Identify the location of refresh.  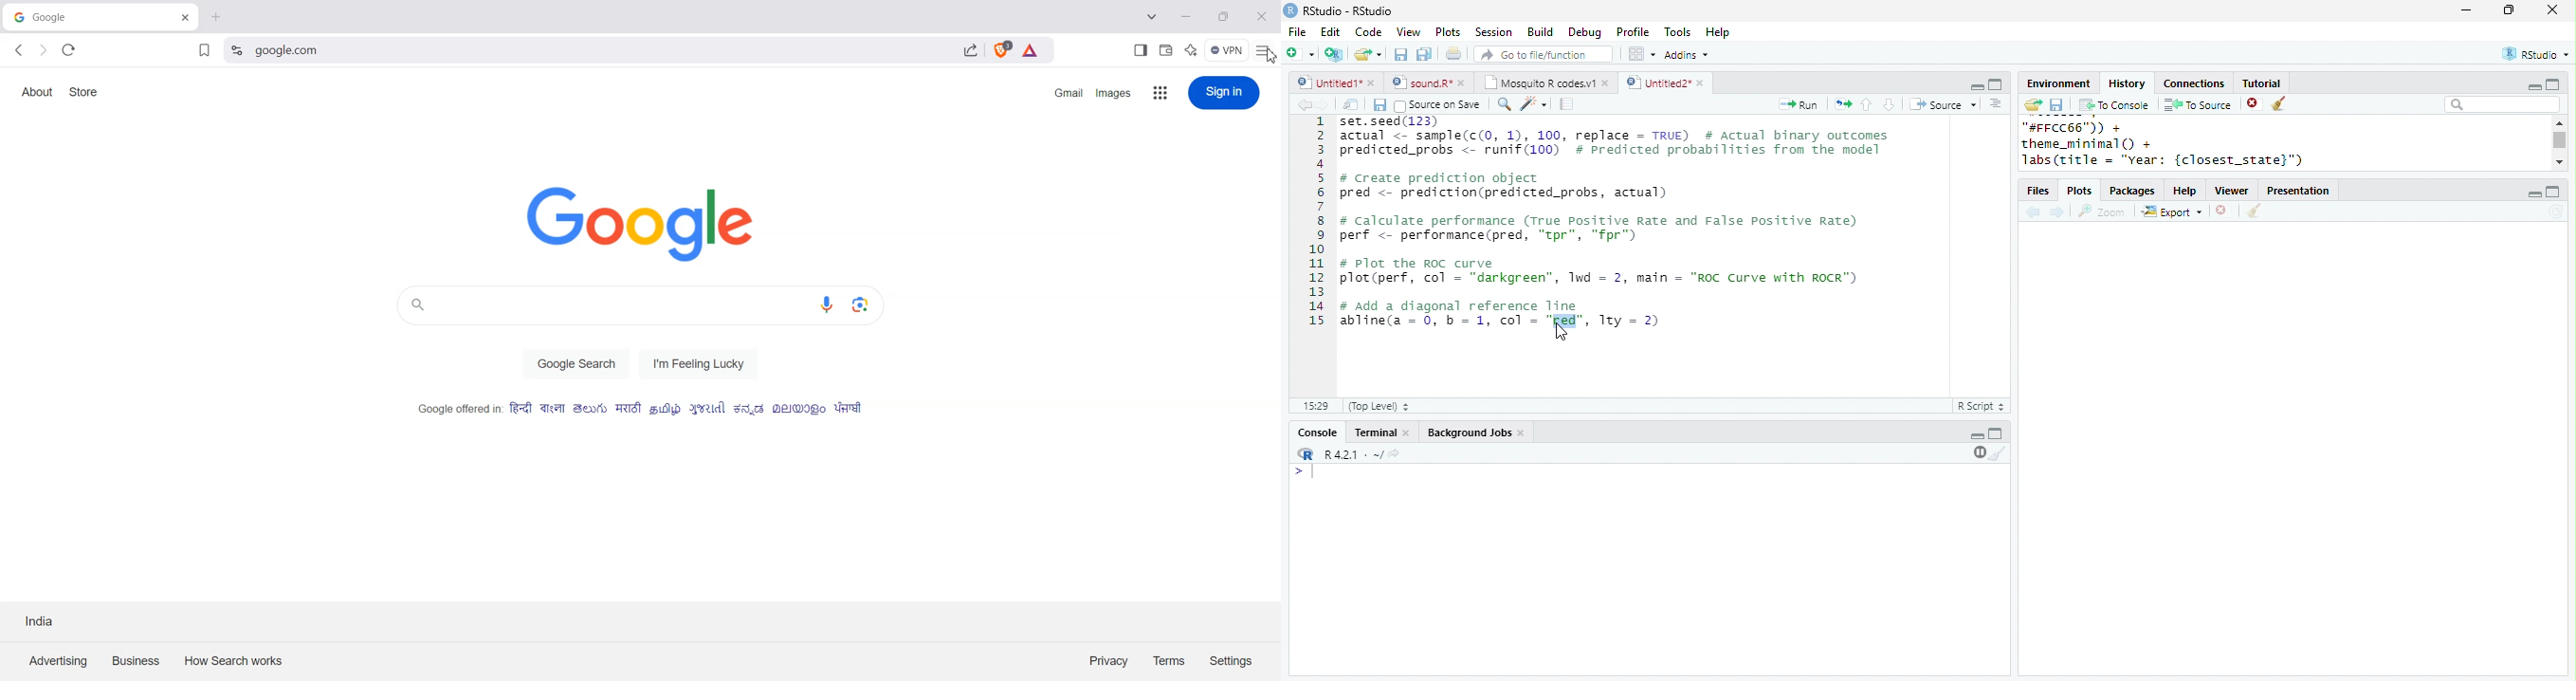
(2556, 212).